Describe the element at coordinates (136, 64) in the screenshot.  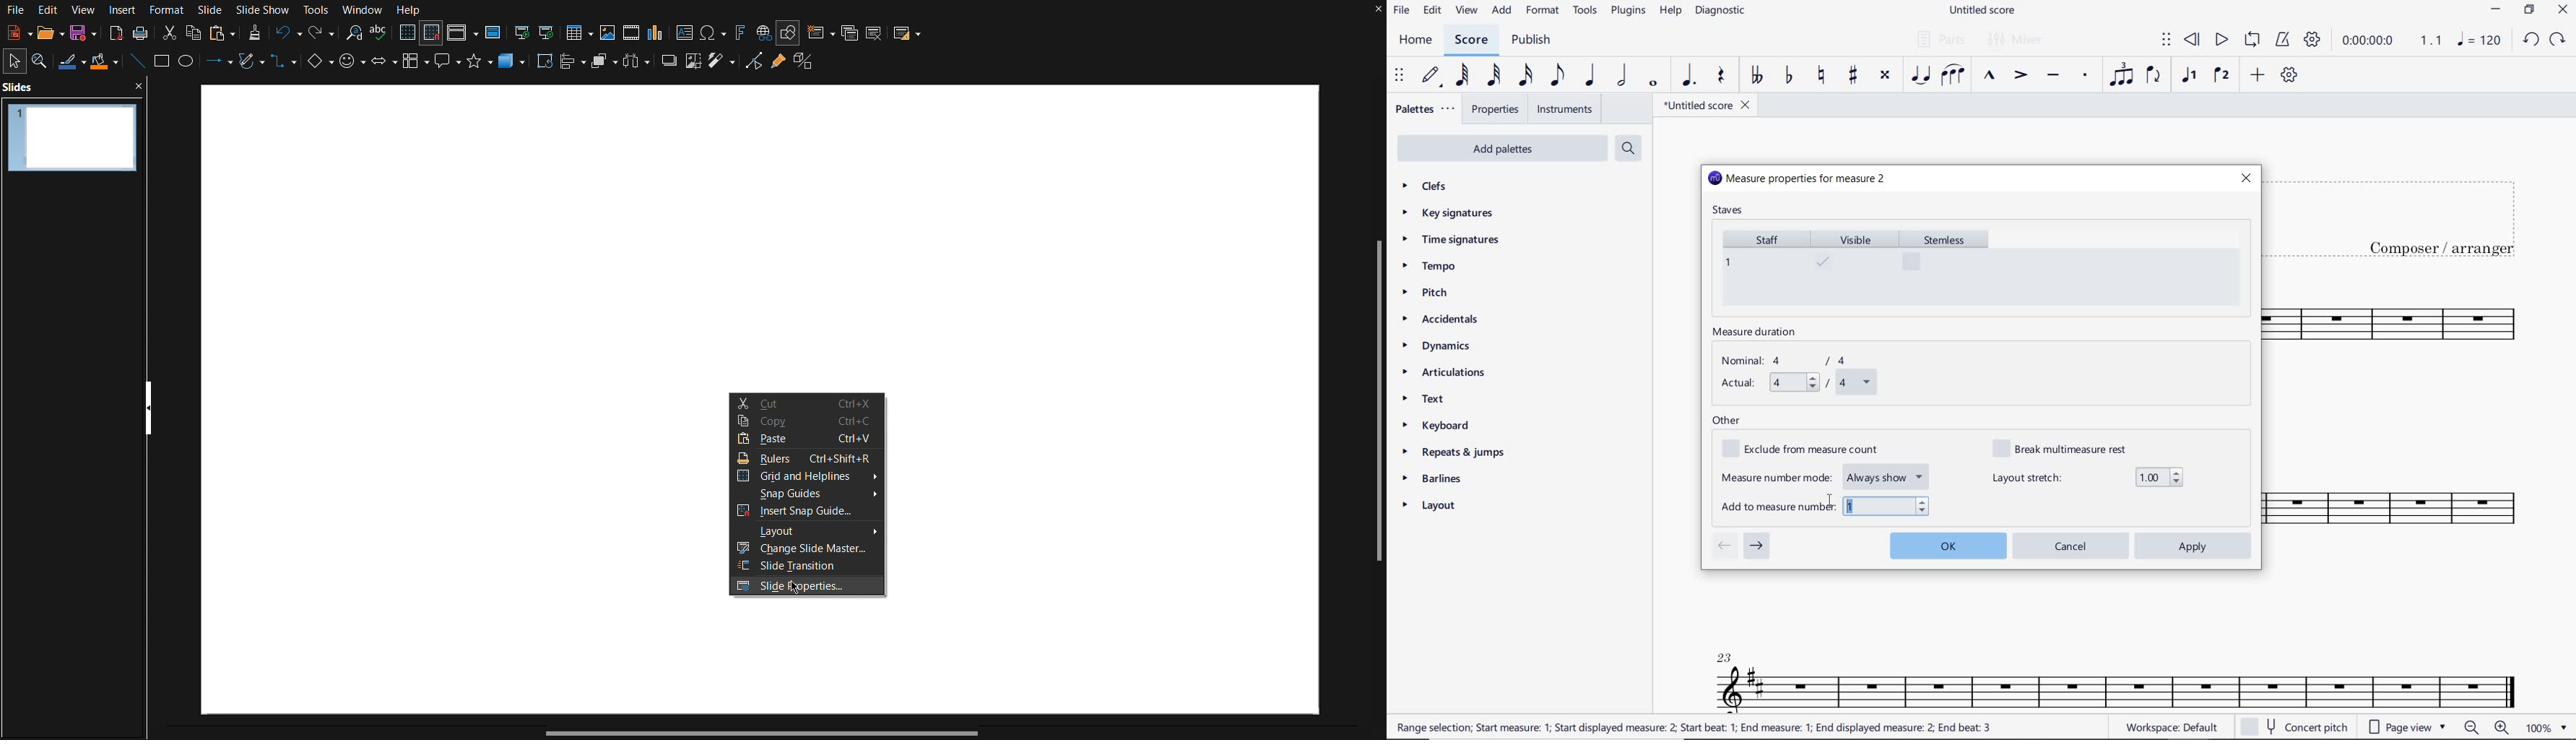
I see `Line` at that location.